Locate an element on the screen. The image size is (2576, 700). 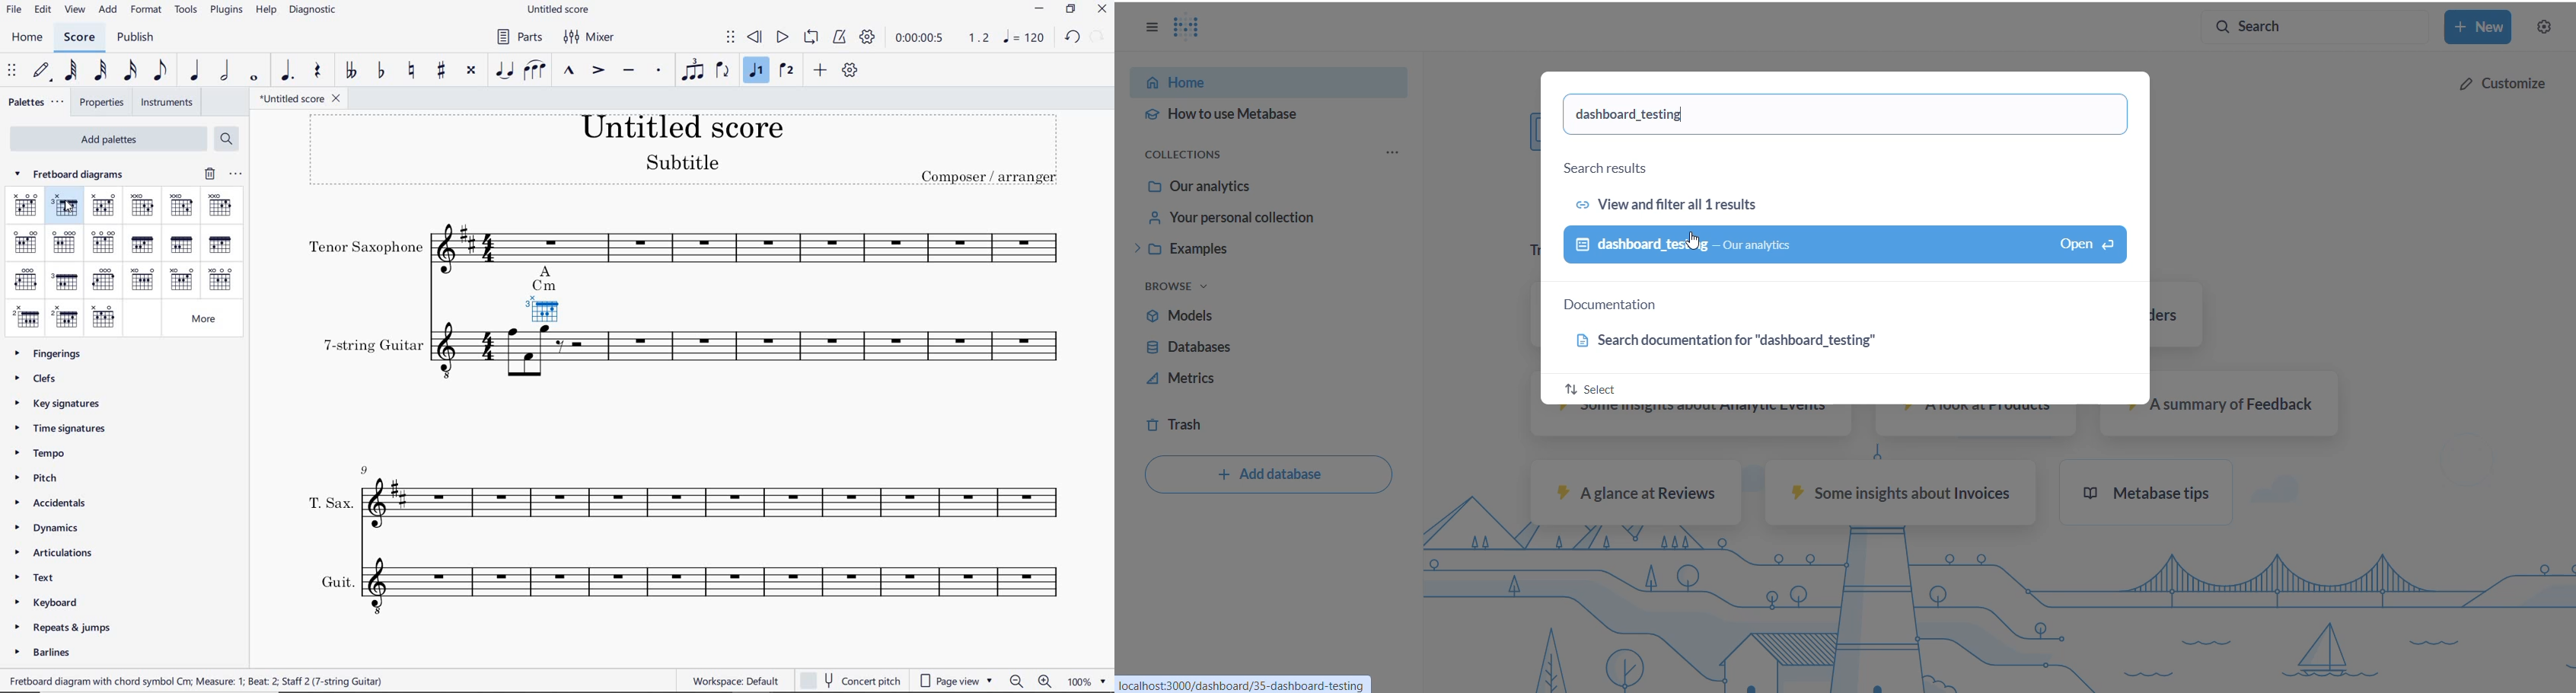
C7 is located at coordinates (103, 207).